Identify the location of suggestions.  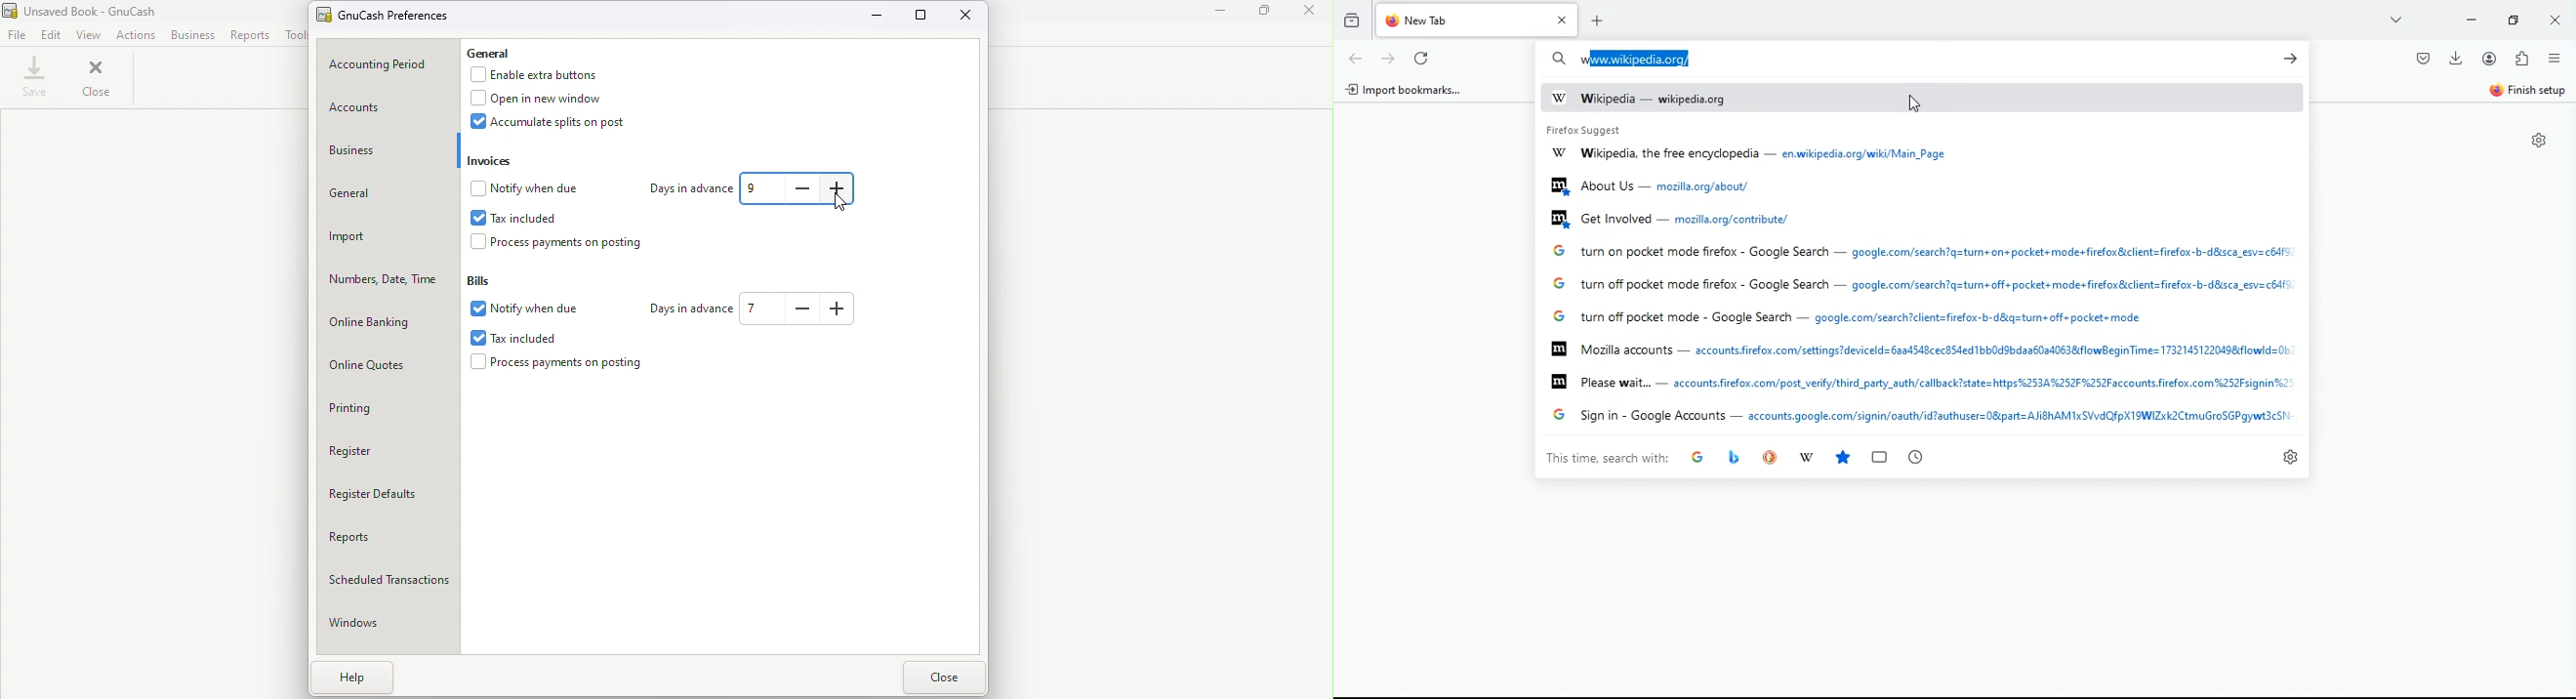
(1808, 458).